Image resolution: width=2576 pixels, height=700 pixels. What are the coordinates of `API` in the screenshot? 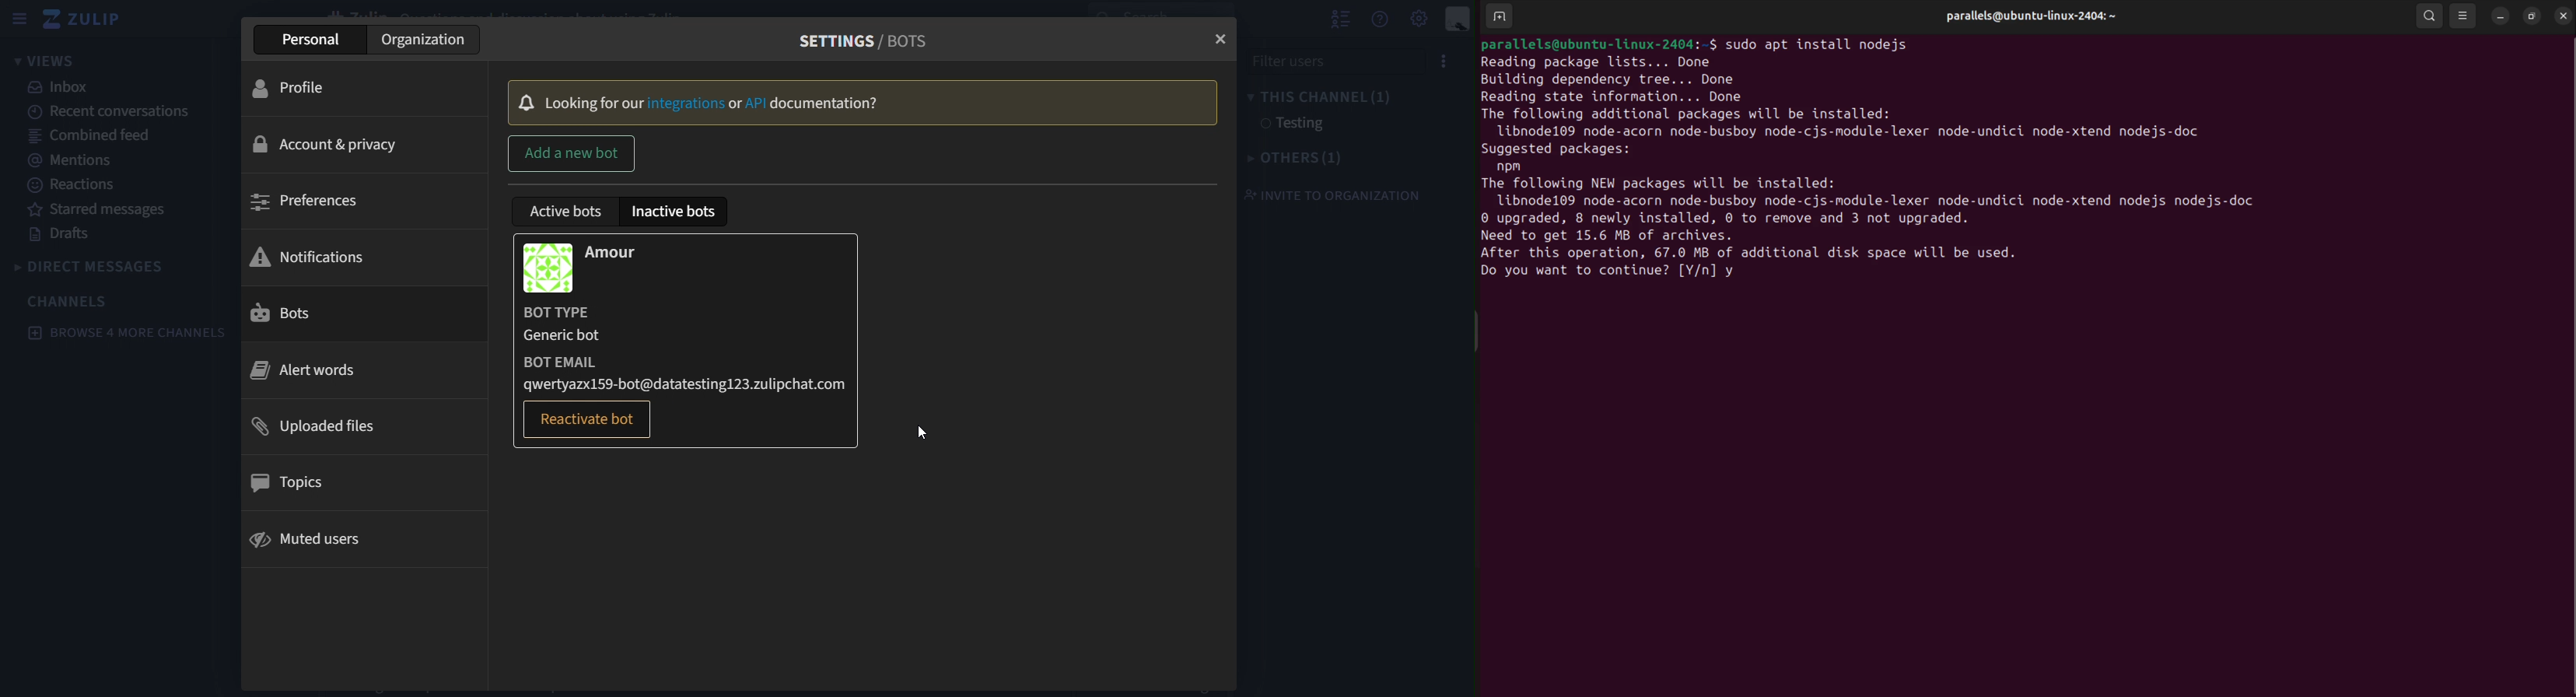 It's located at (757, 103).